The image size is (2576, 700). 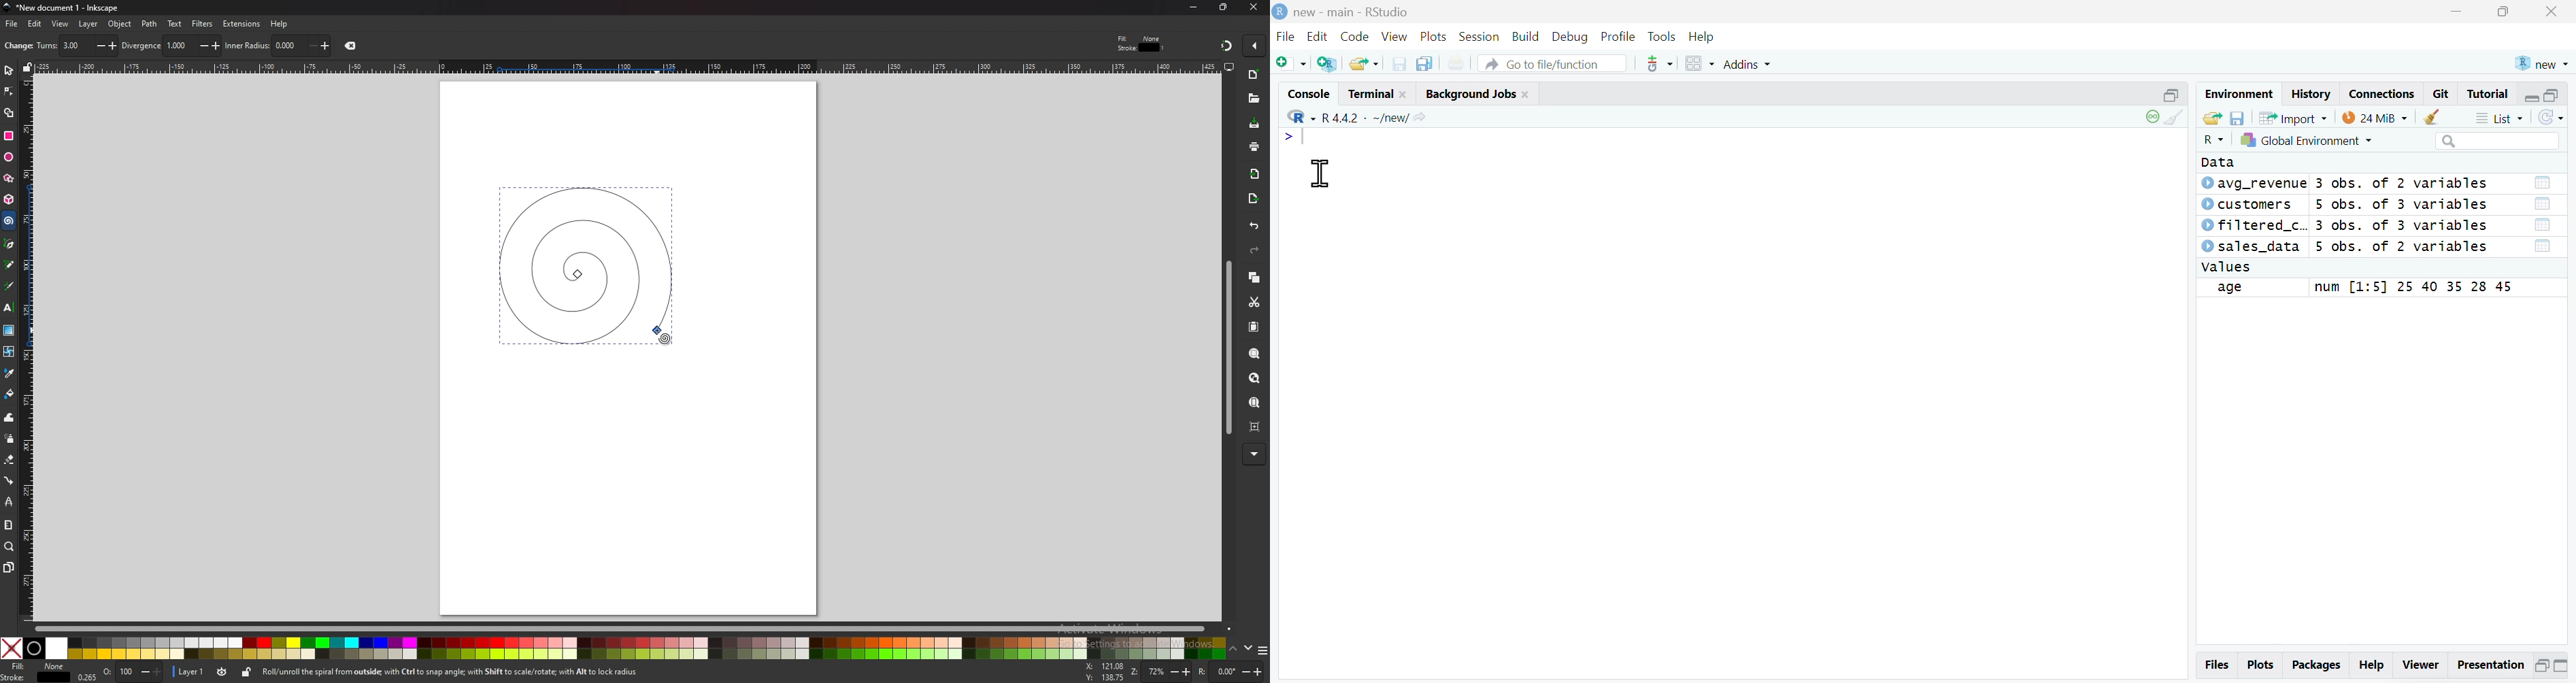 I want to click on Build, so click(x=1527, y=37).